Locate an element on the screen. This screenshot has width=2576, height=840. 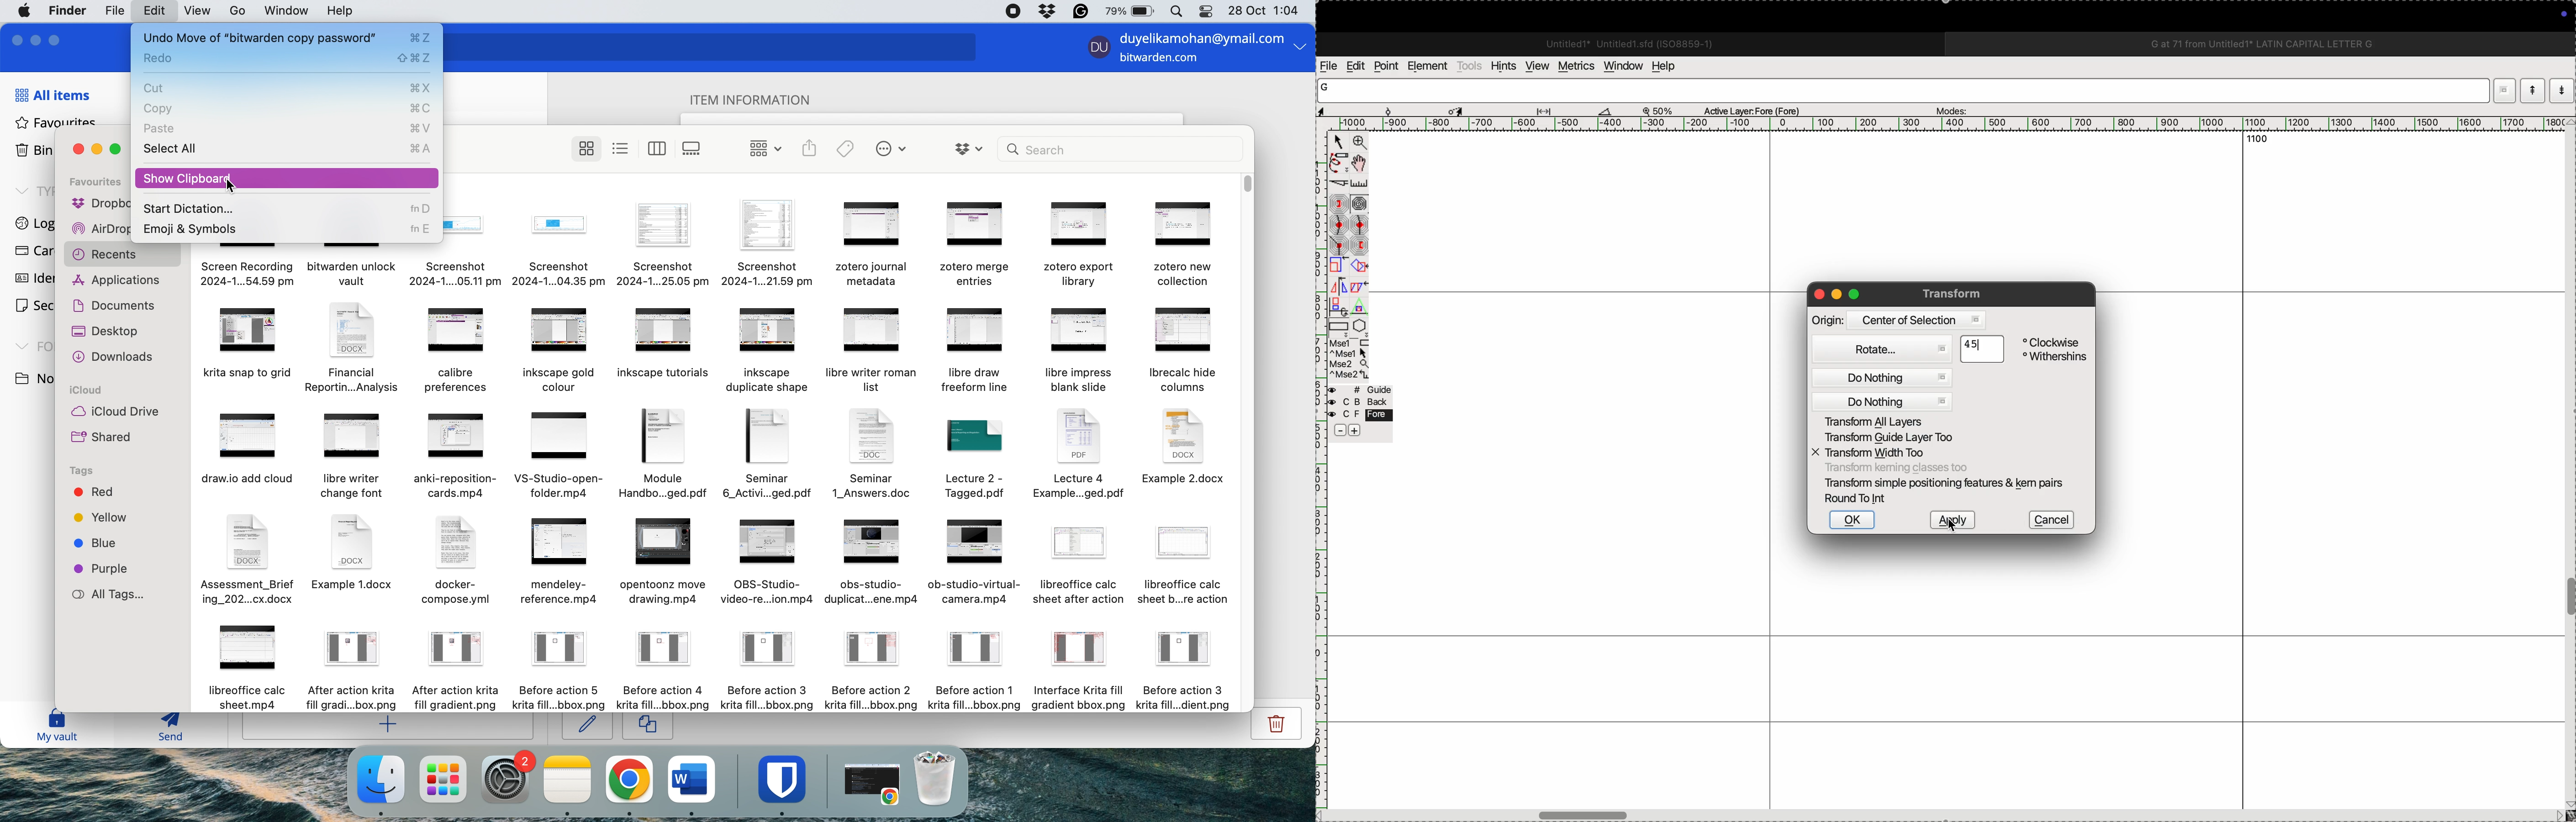
recents is located at coordinates (123, 257).